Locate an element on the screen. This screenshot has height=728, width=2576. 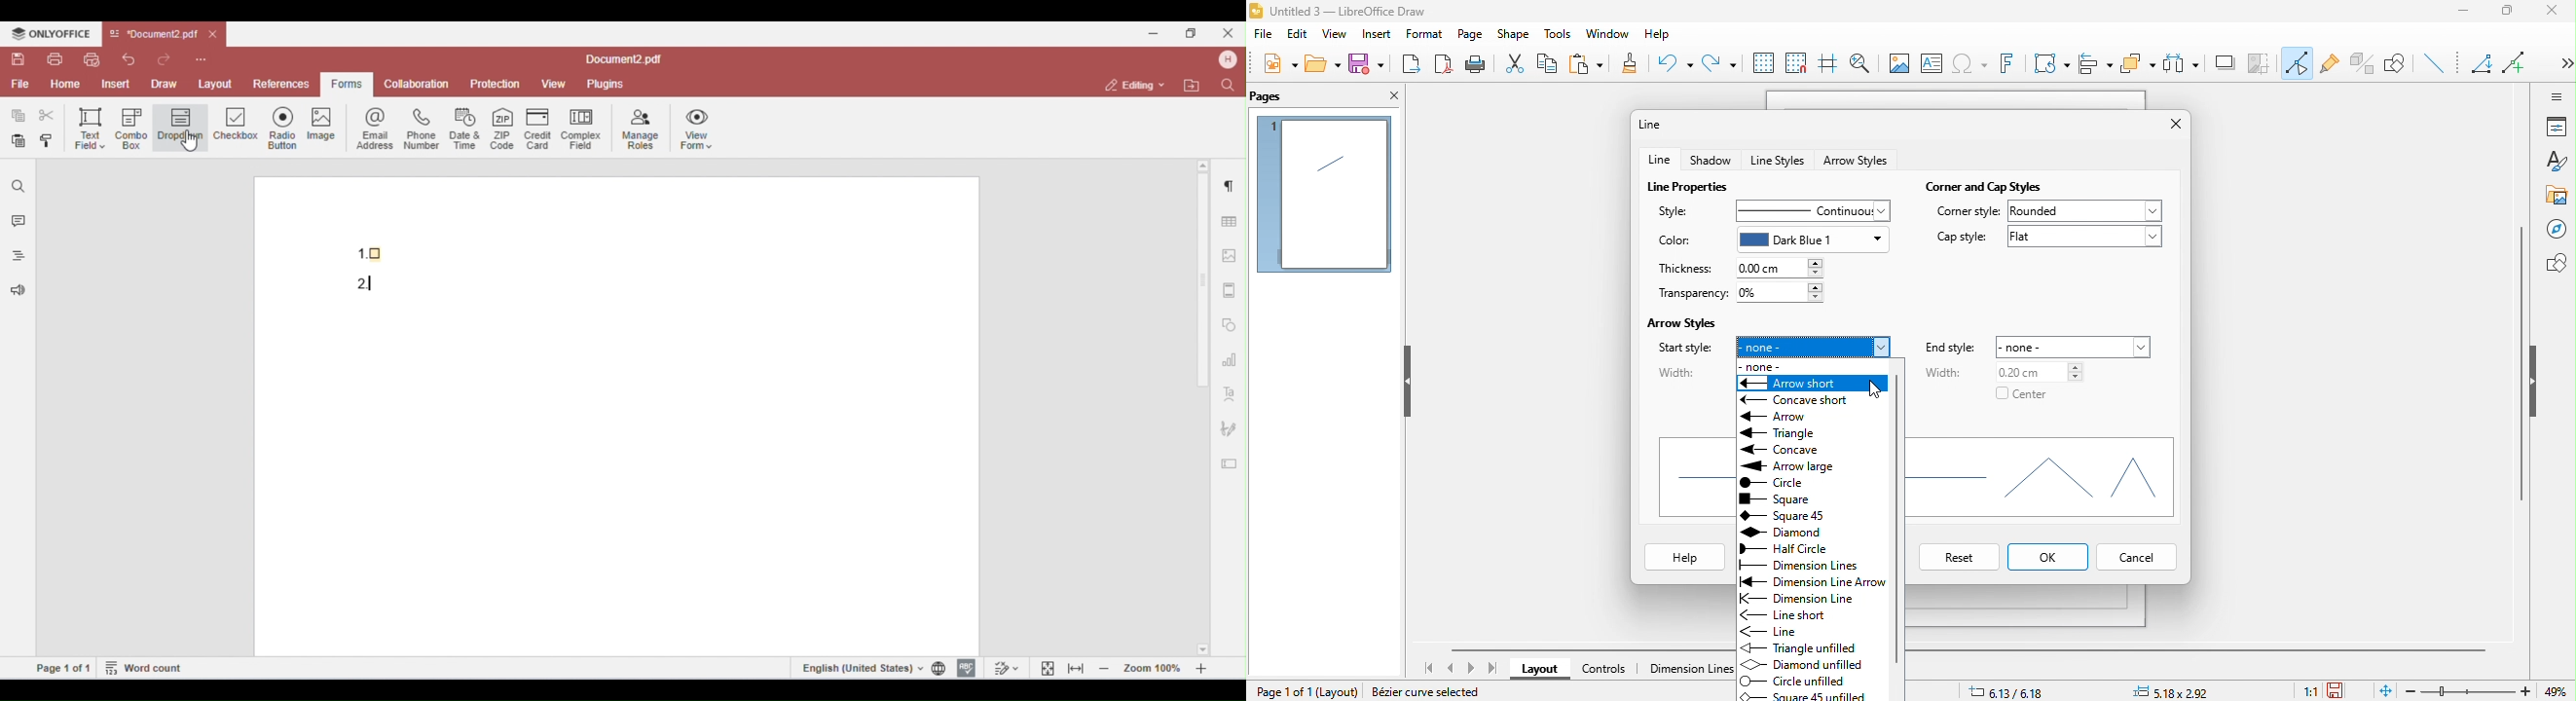
pages is located at coordinates (1281, 95).